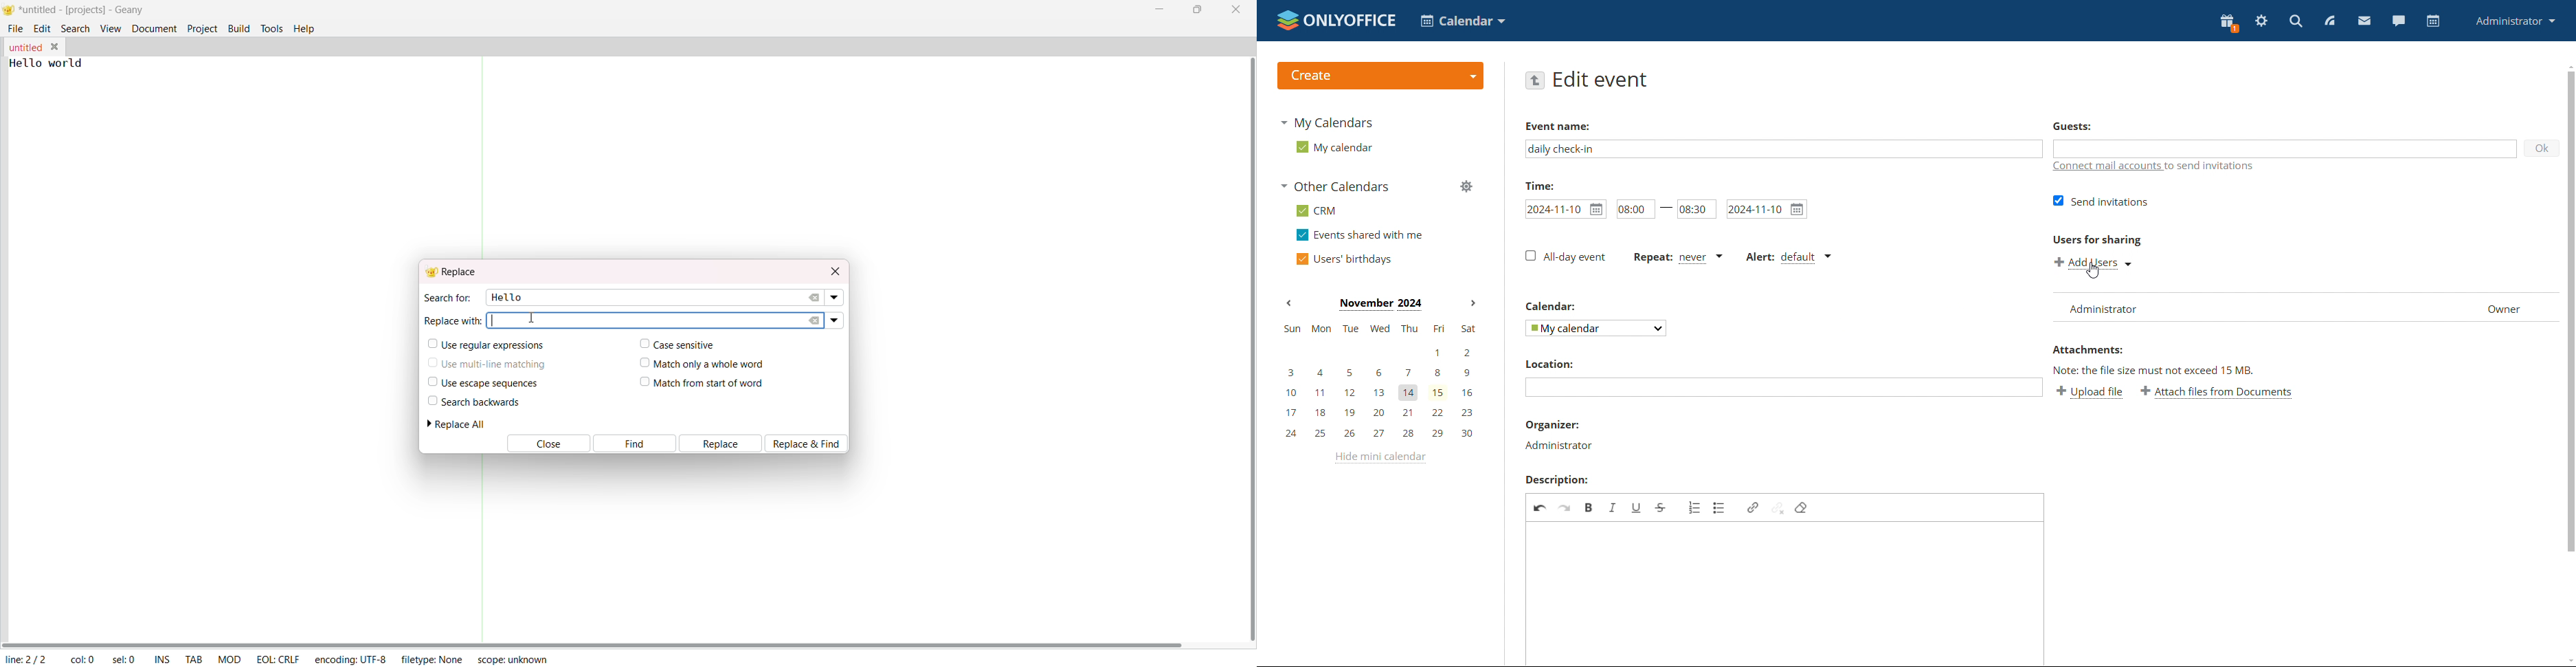  What do you see at coordinates (1336, 20) in the screenshot?
I see `logo` at bounding box center [1336, 20].